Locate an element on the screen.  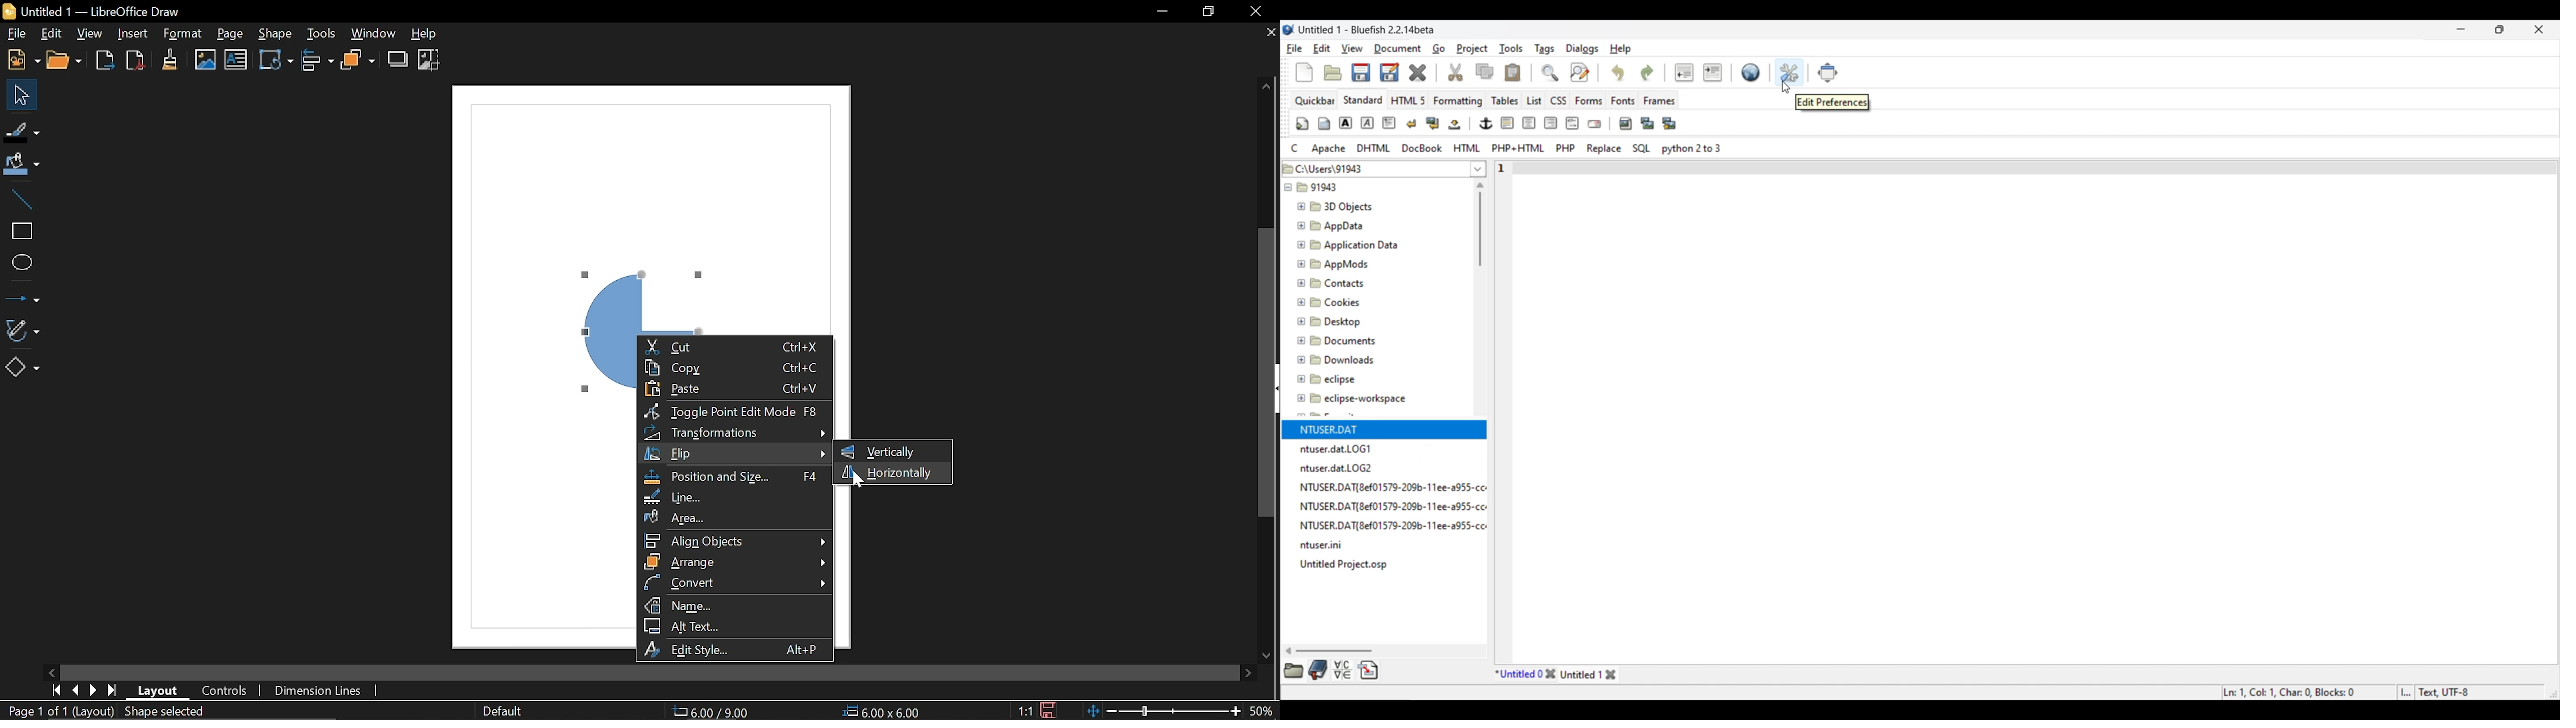
INTUSER.DAT{8¢f01579-209b-11ee-a955-cc: is located at coordinates (1401, 506).